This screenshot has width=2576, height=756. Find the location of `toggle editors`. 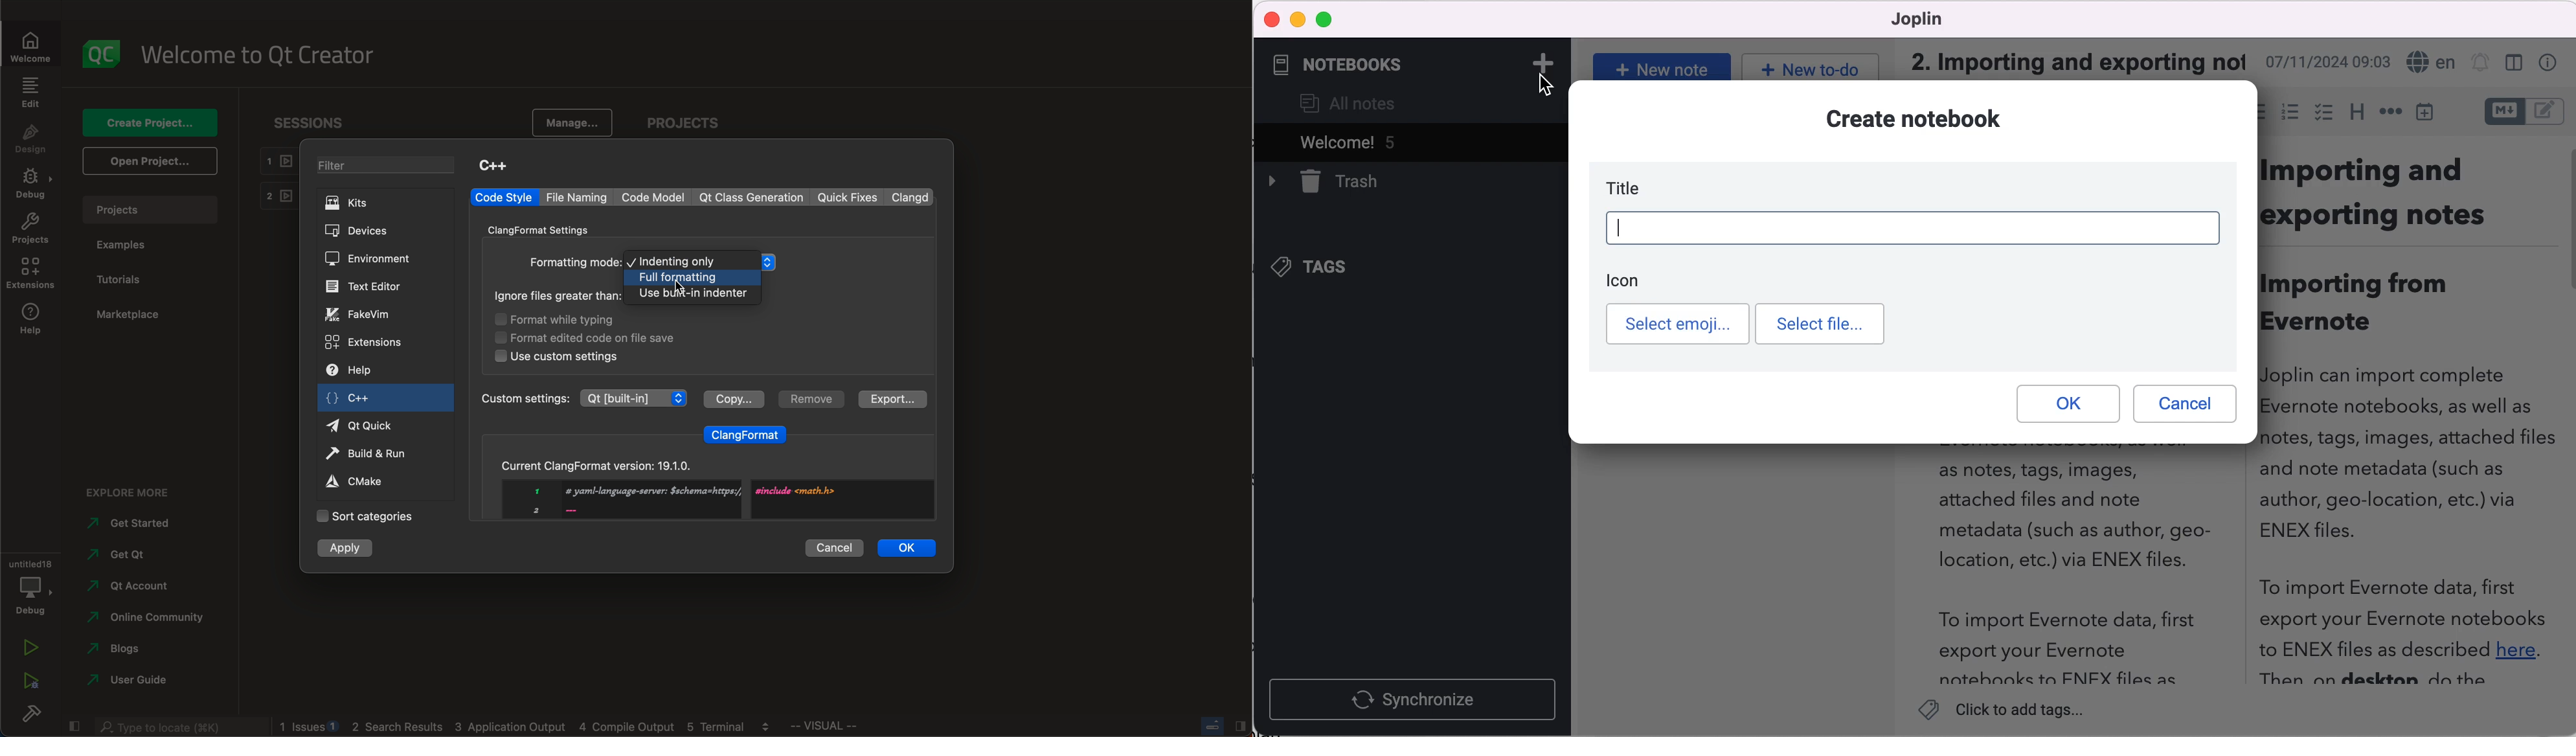

toggle editors is located at coordinates (2524, 113).